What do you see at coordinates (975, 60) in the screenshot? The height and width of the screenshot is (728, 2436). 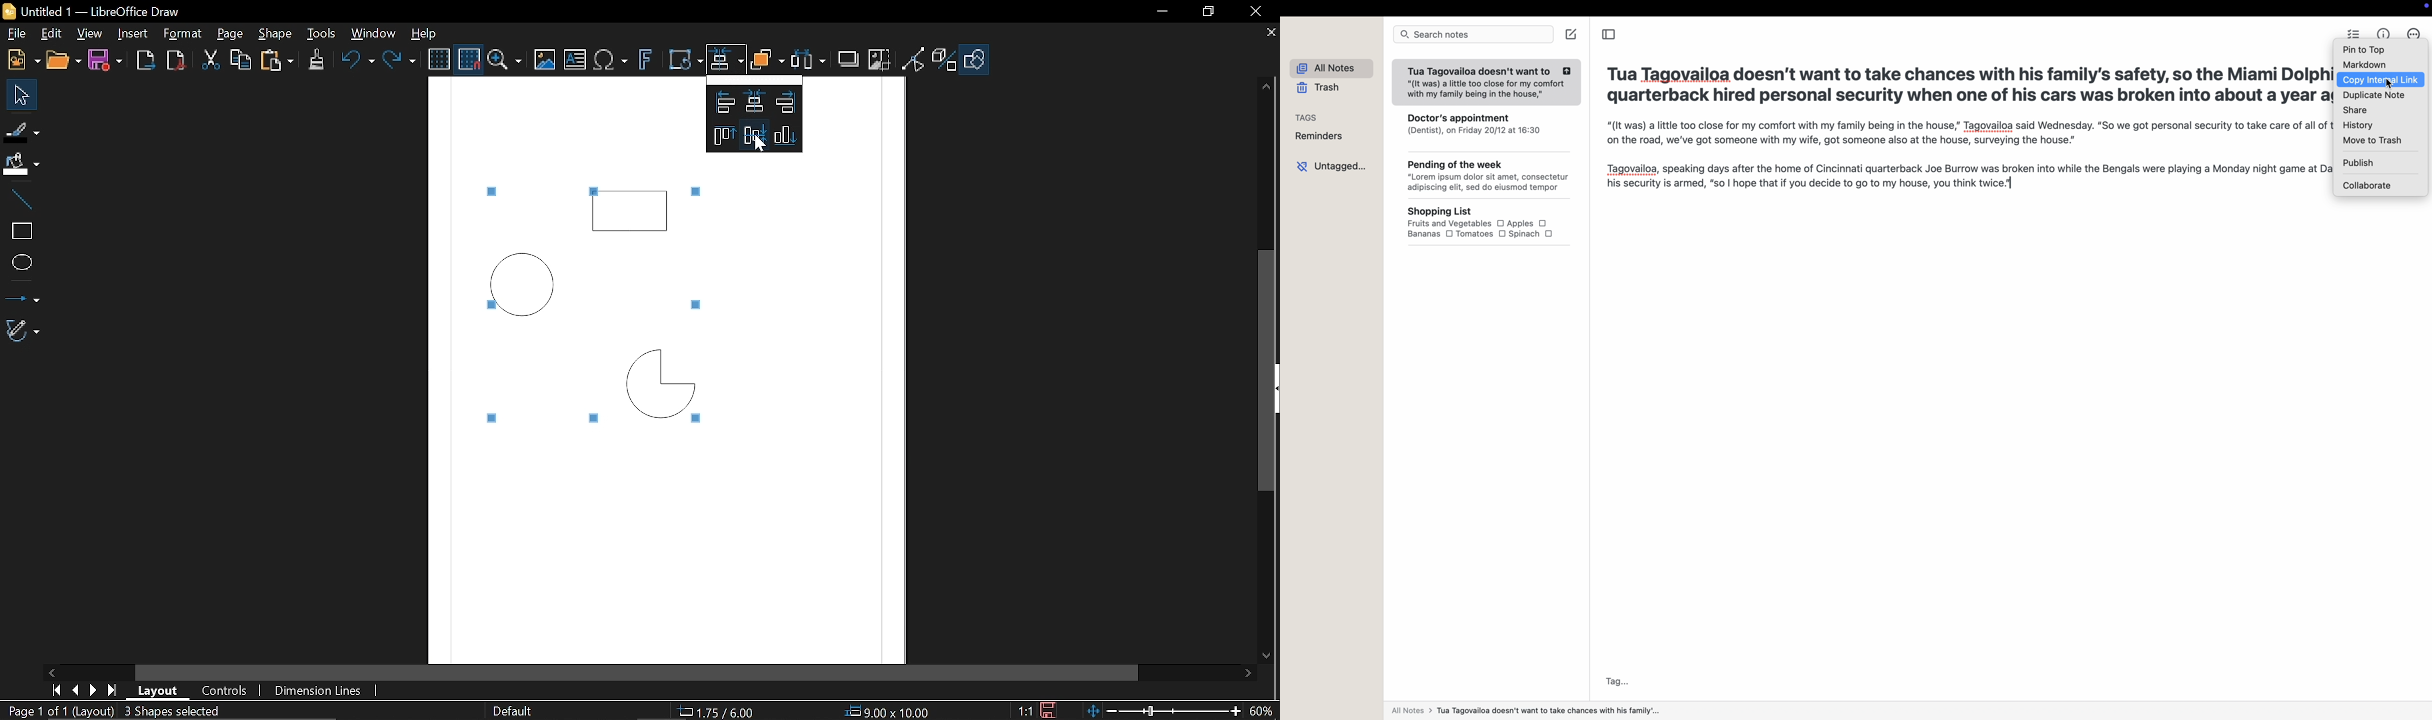 I see `Shapes` at bounding box center [975, 60].